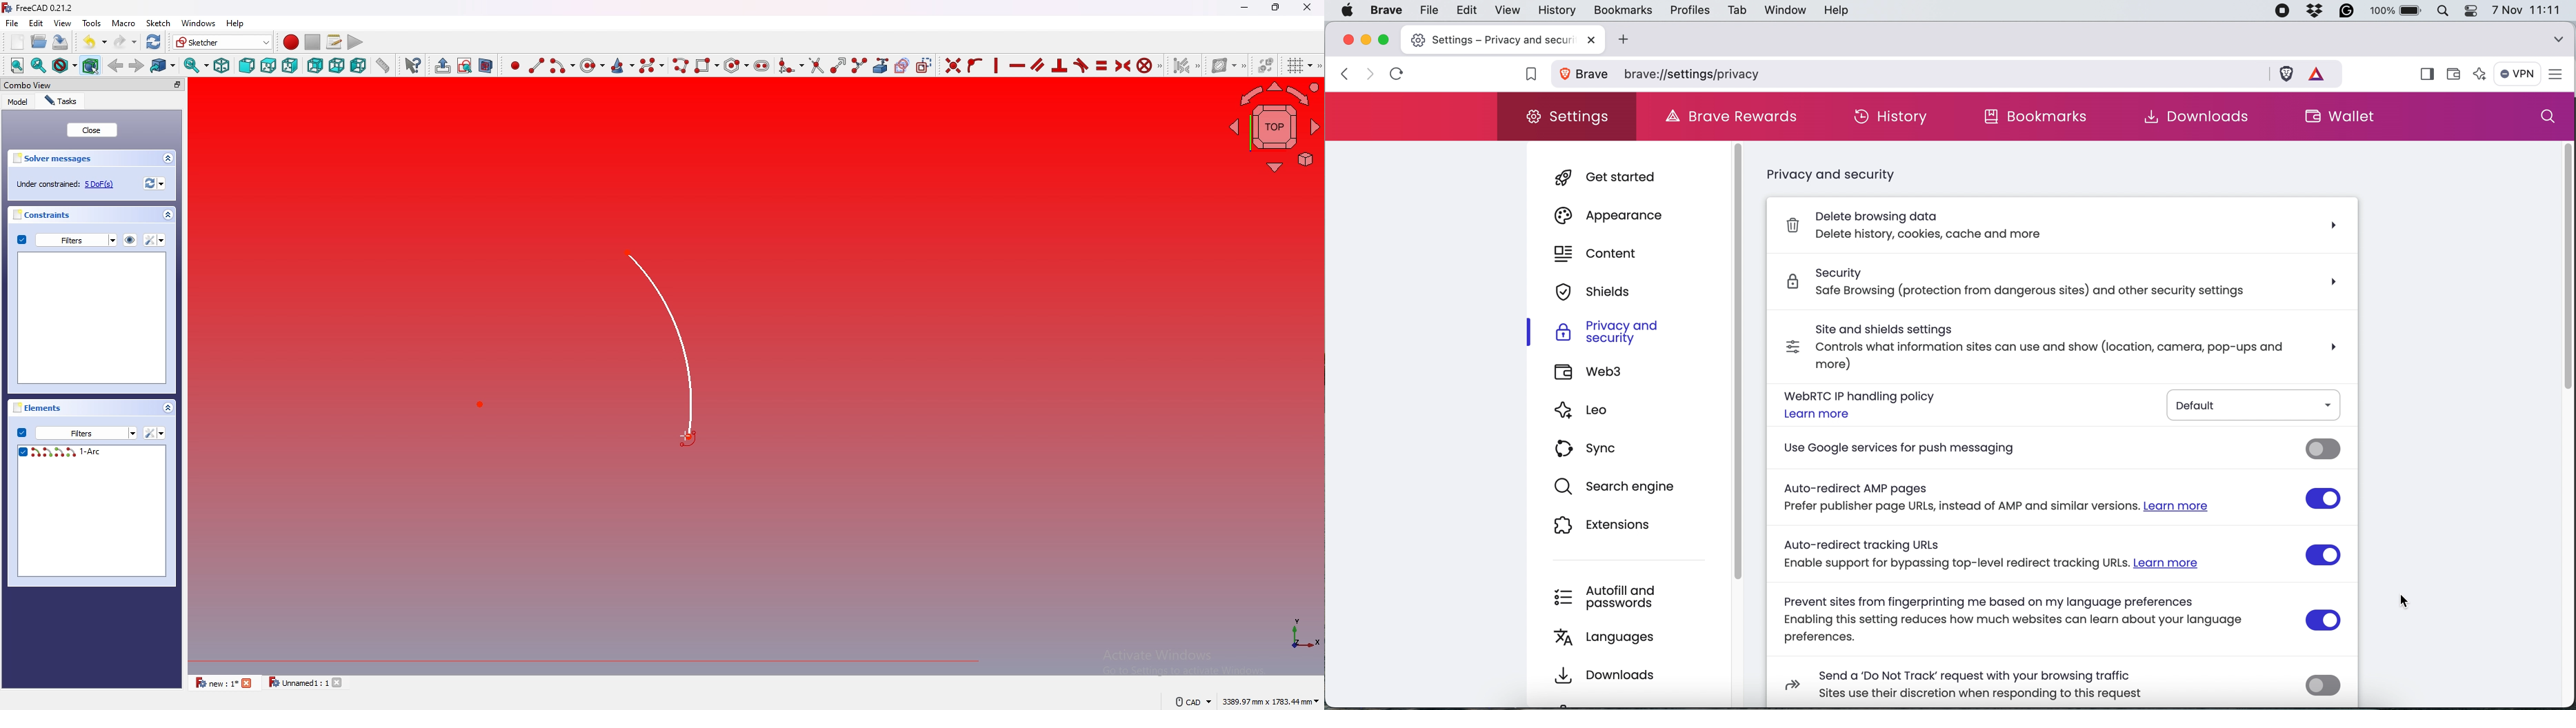 The image size is (2576, 728). Describe the element at coordinates (91, 130) in the screenshot. I see `close` at that location.